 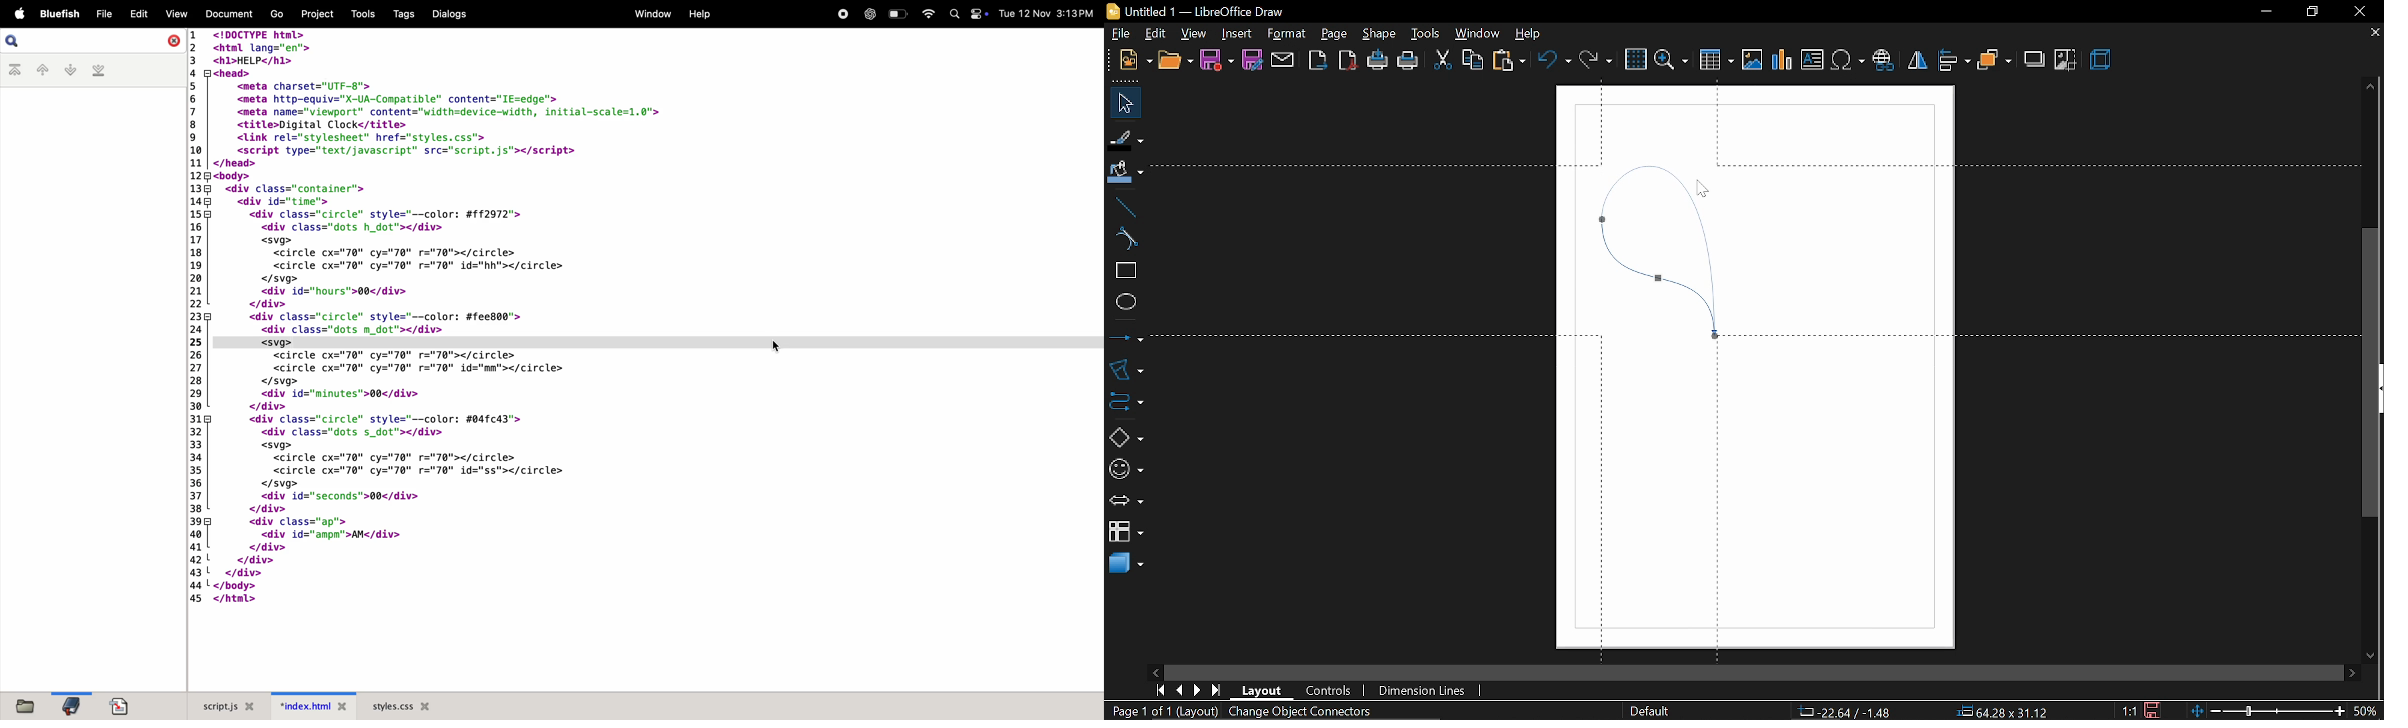 I want to click on open, so click(x=1173, y=62).